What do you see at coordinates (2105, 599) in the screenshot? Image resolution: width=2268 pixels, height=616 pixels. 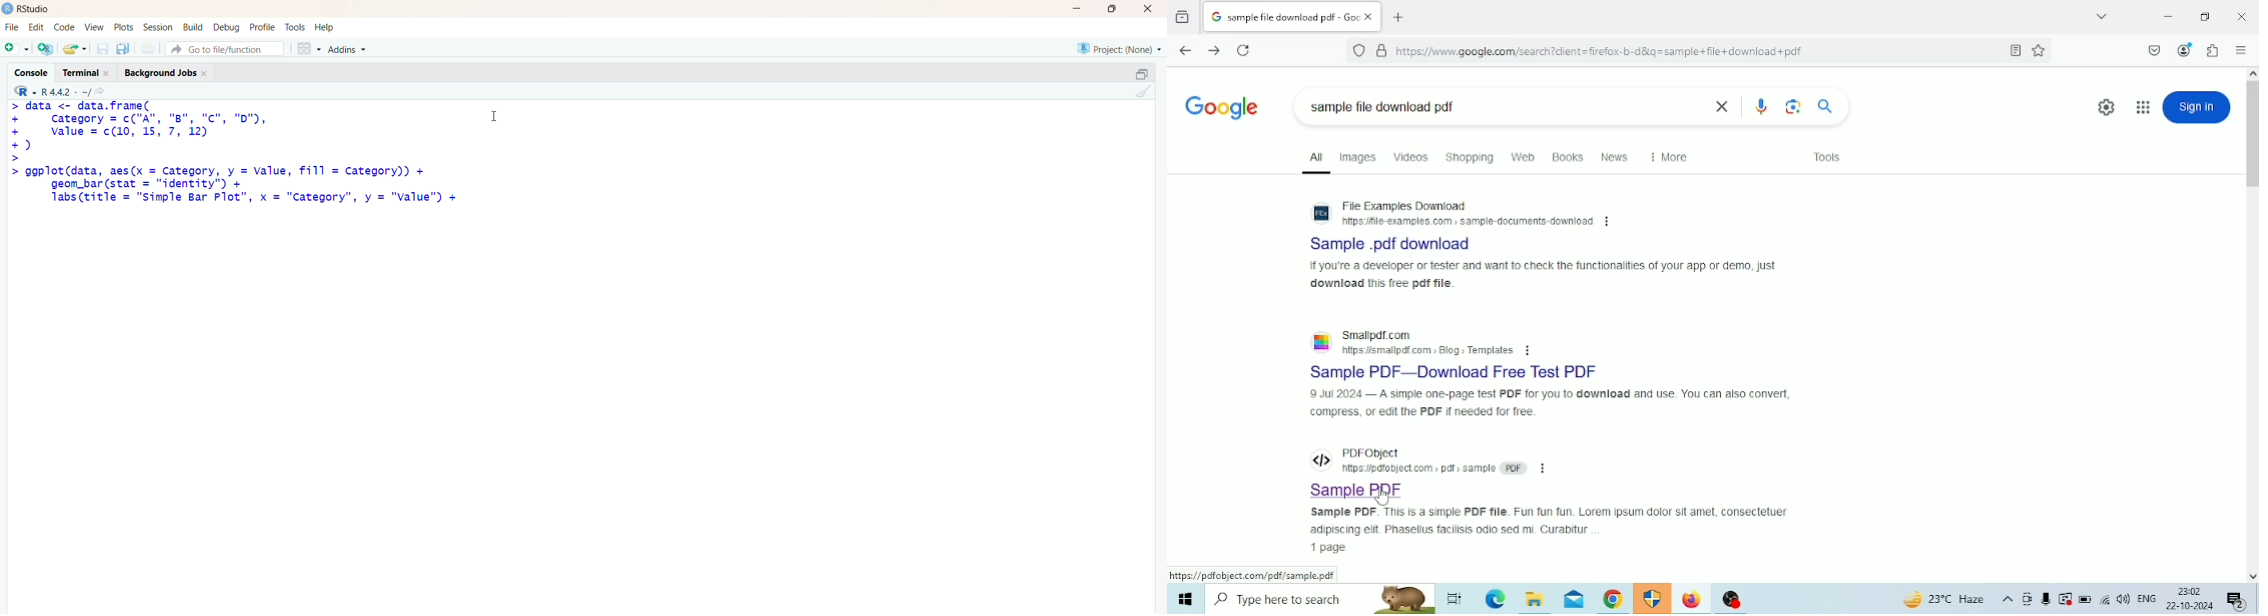 I see `Internet` at bounding box center [2105, 599].